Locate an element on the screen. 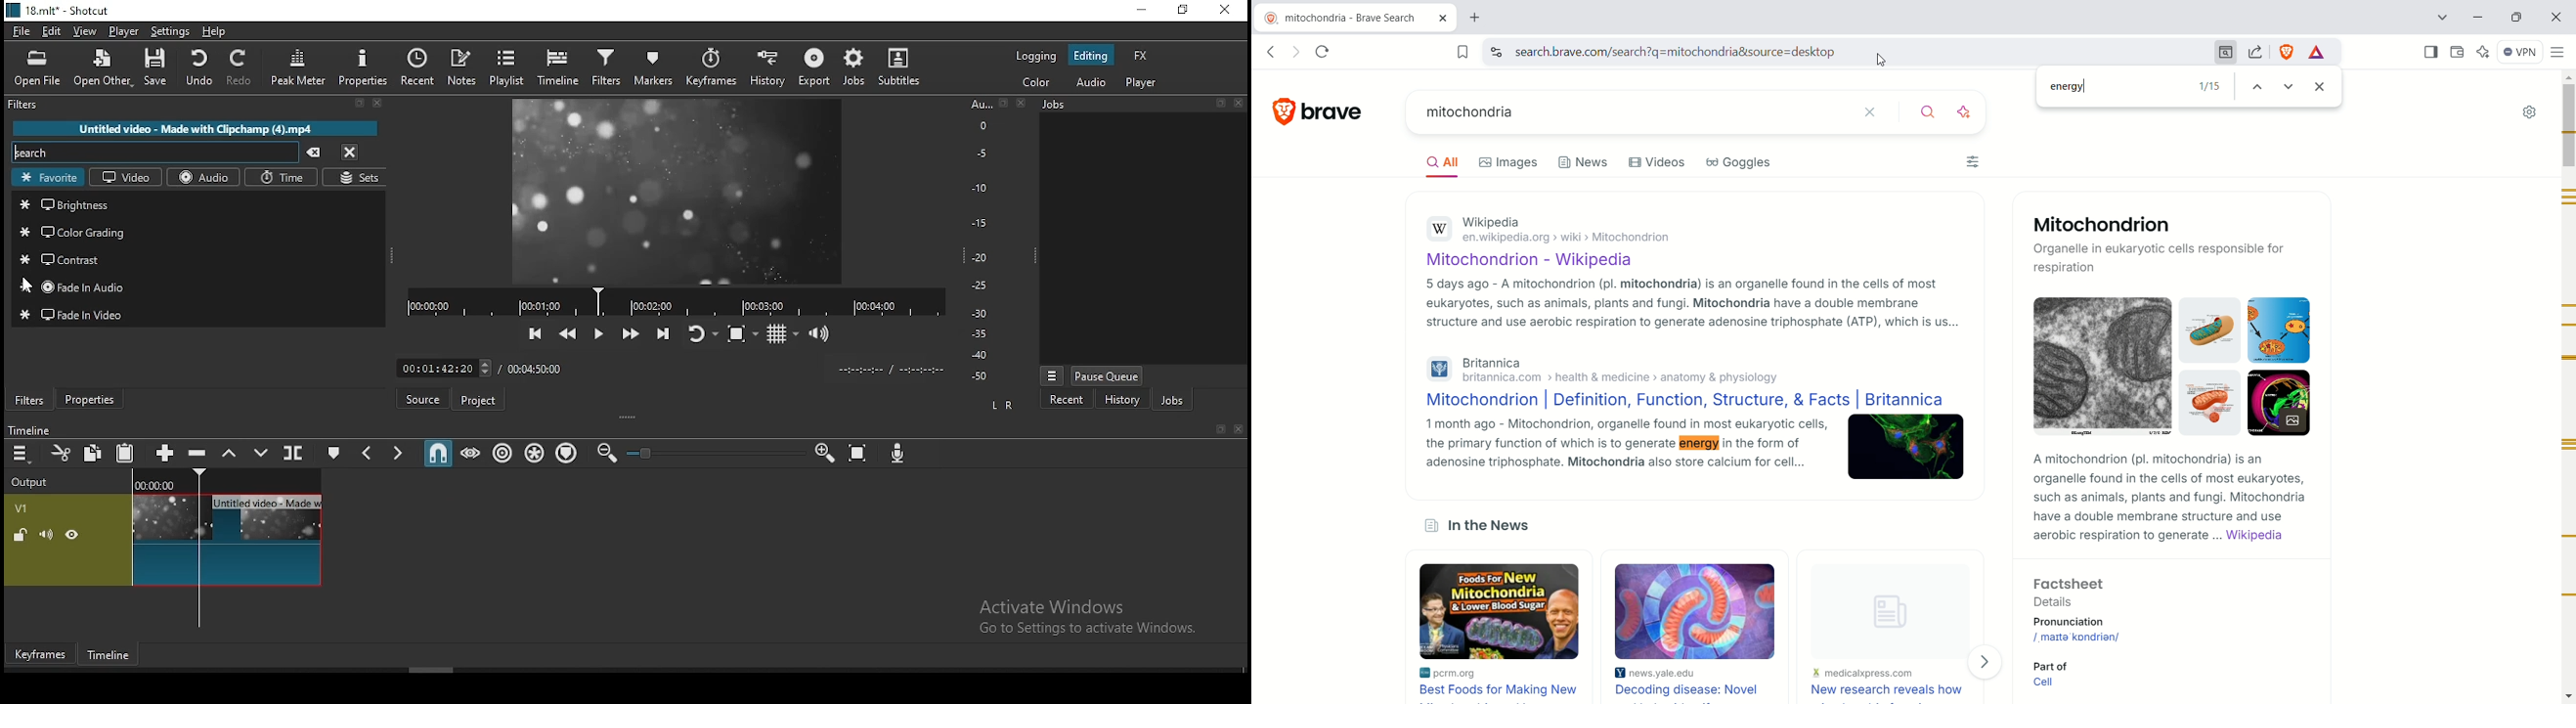 The image size is (2576, 728). open other is located at coordinates (102, 68).